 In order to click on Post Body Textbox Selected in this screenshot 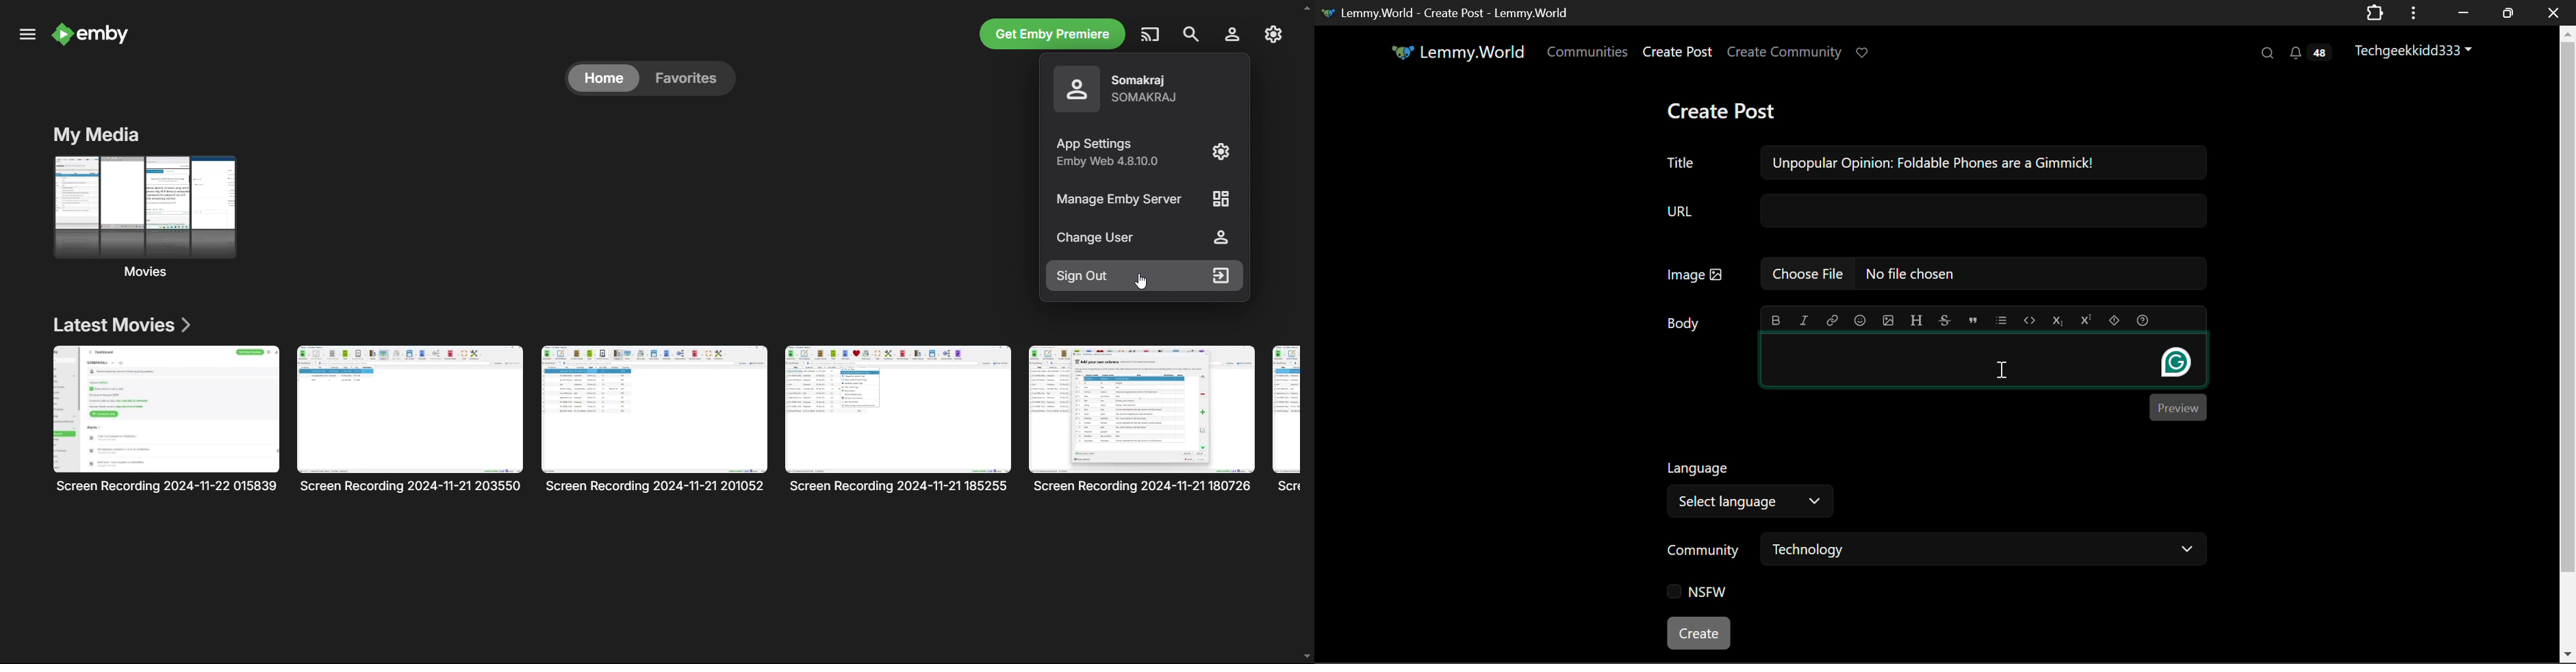, I will do `click(1982, 360)`.